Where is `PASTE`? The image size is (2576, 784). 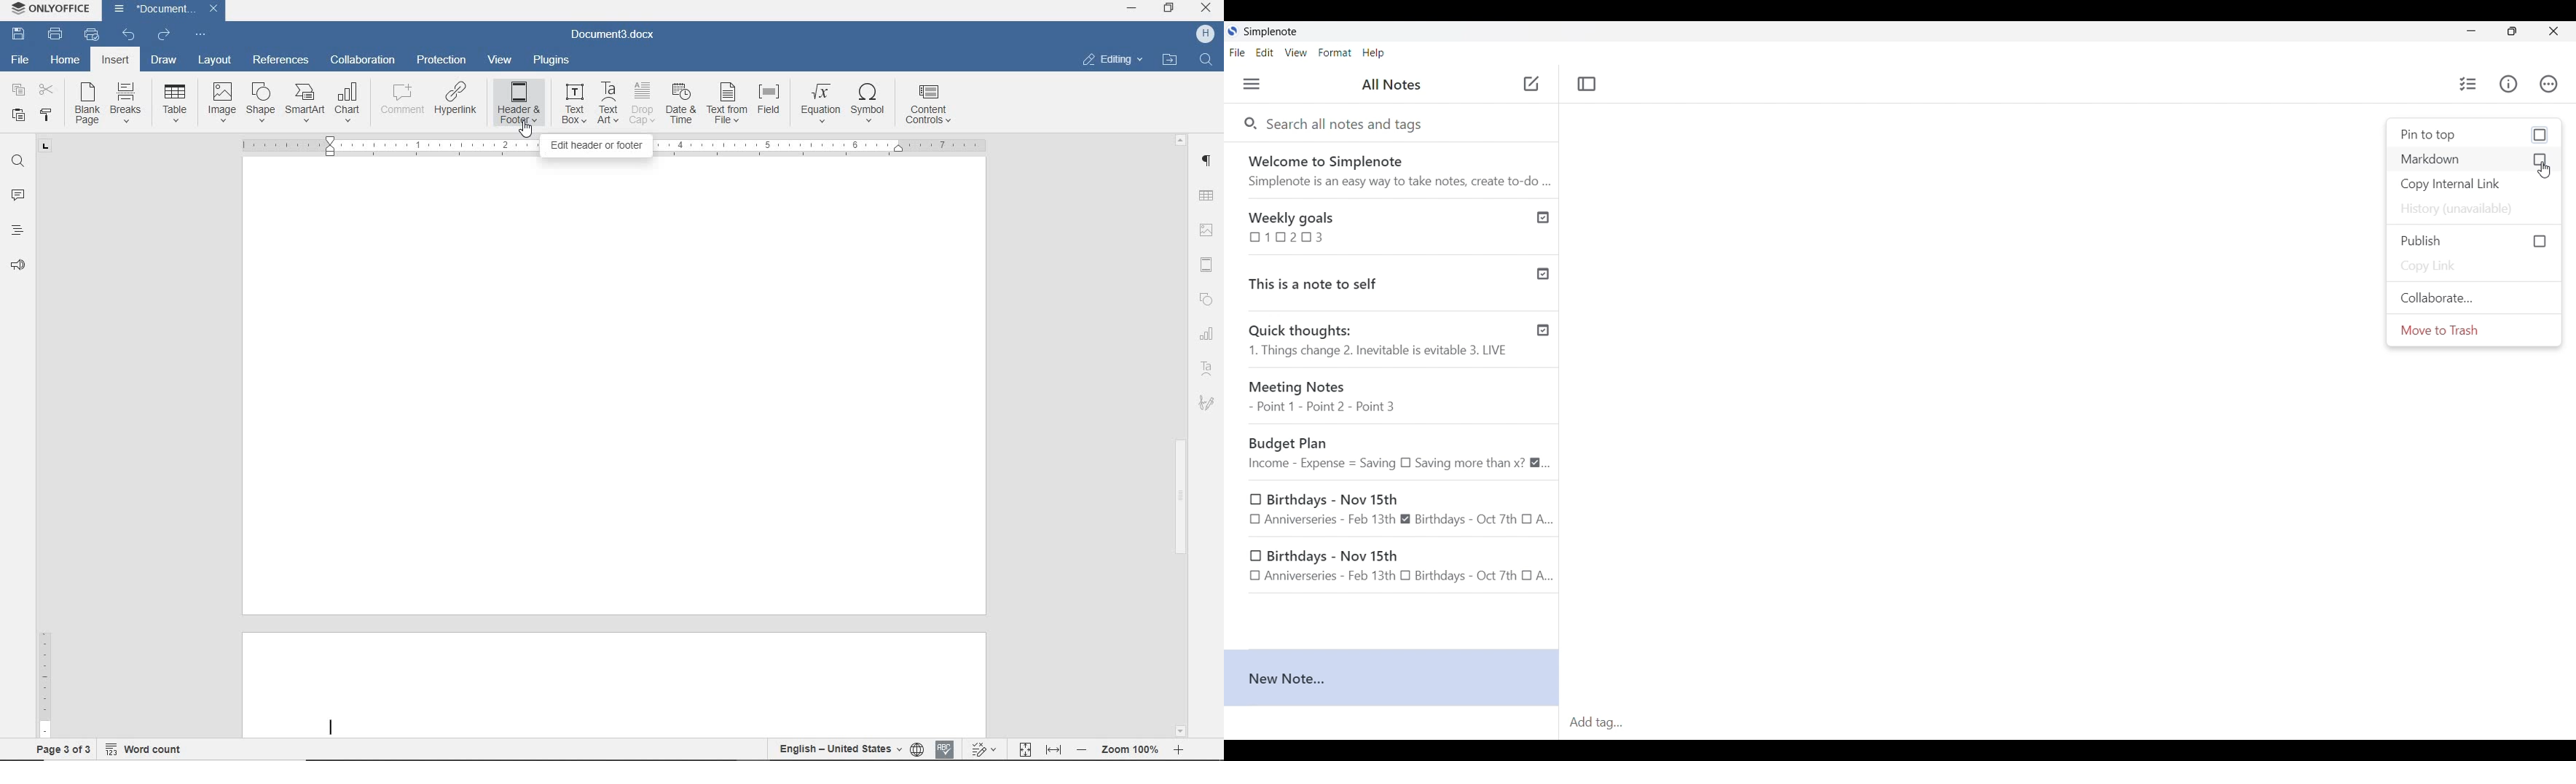 PASTE is located at coordinates (19, 114).